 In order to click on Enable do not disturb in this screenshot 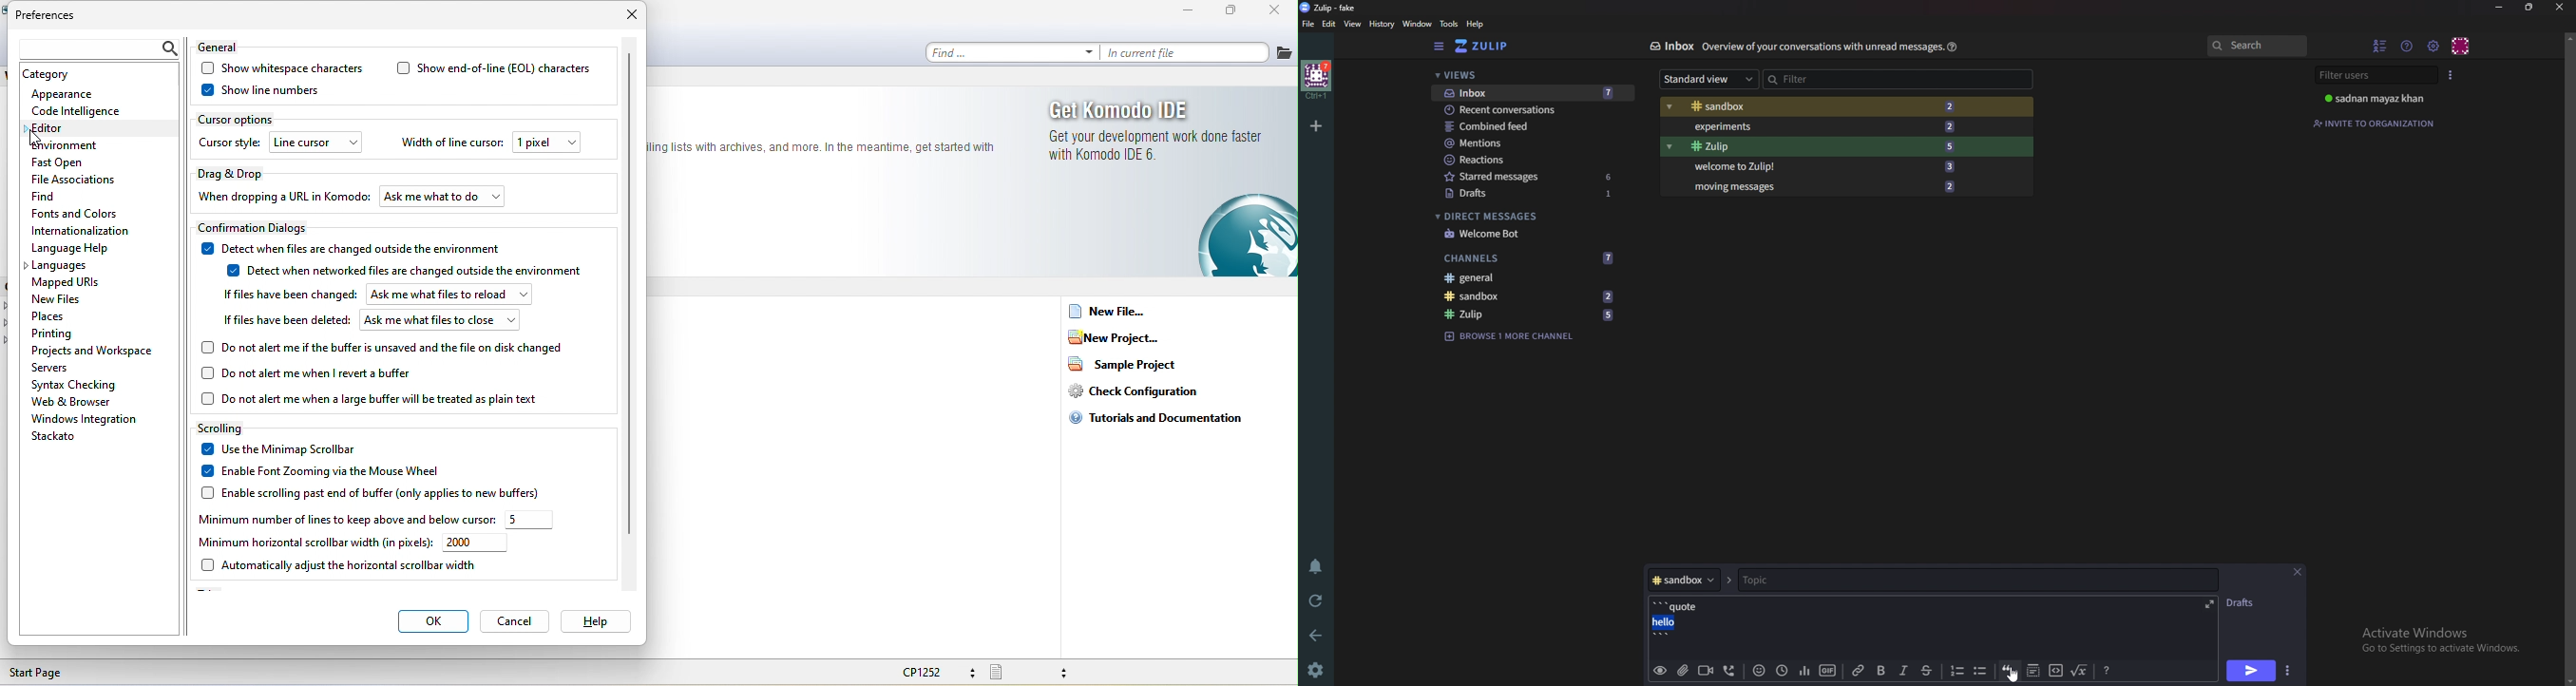, I will do `click(1314, 567)`.